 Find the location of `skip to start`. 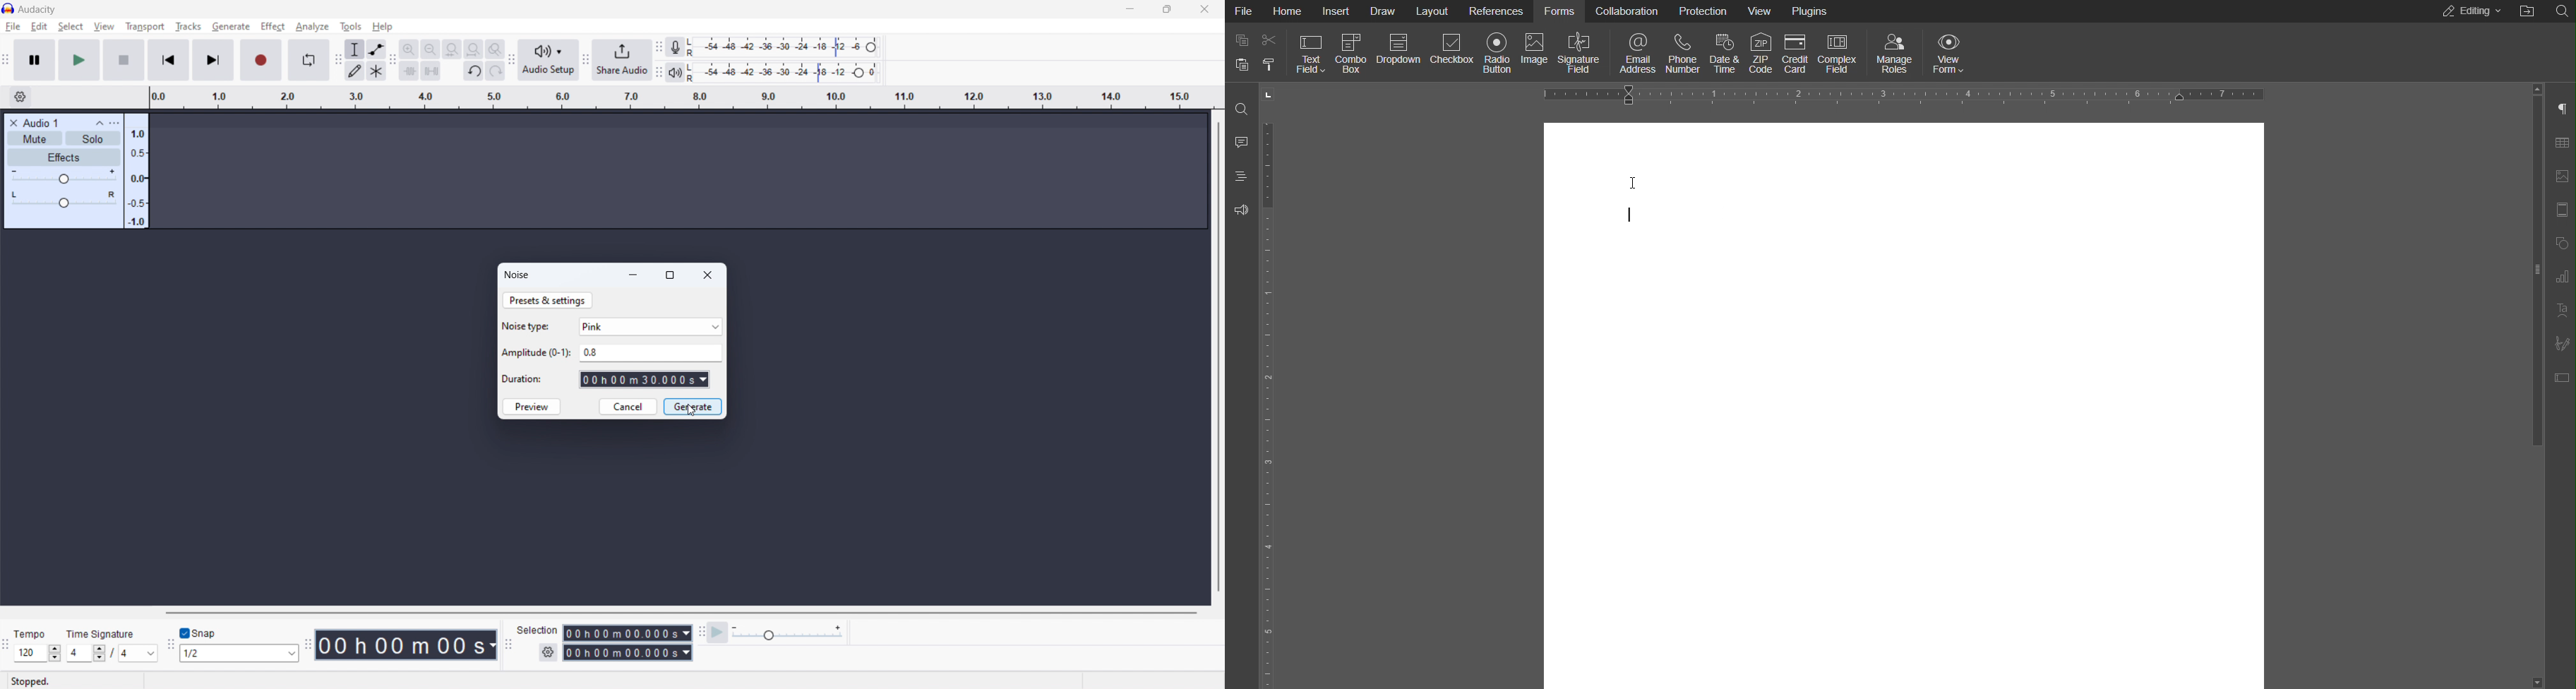

skip to start is located at coordinates (168, 60).